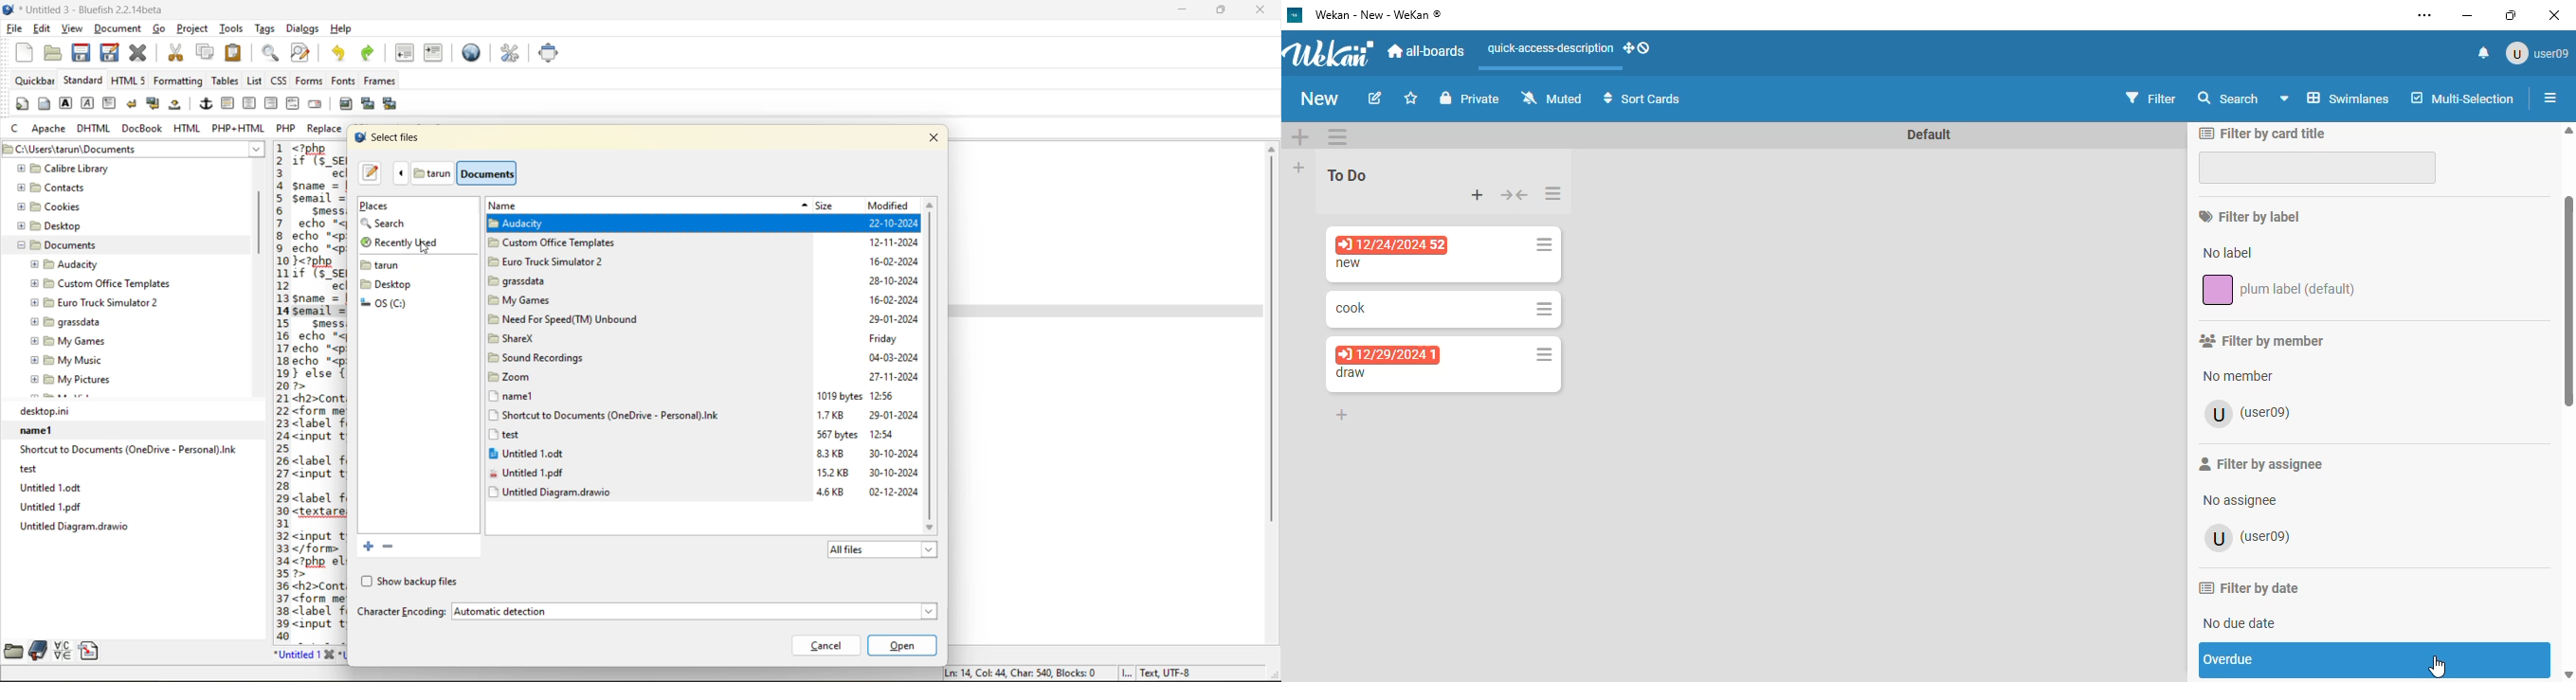  Describe the element at coordinates (511, 206) in the screenshot. I see `name` at that location.